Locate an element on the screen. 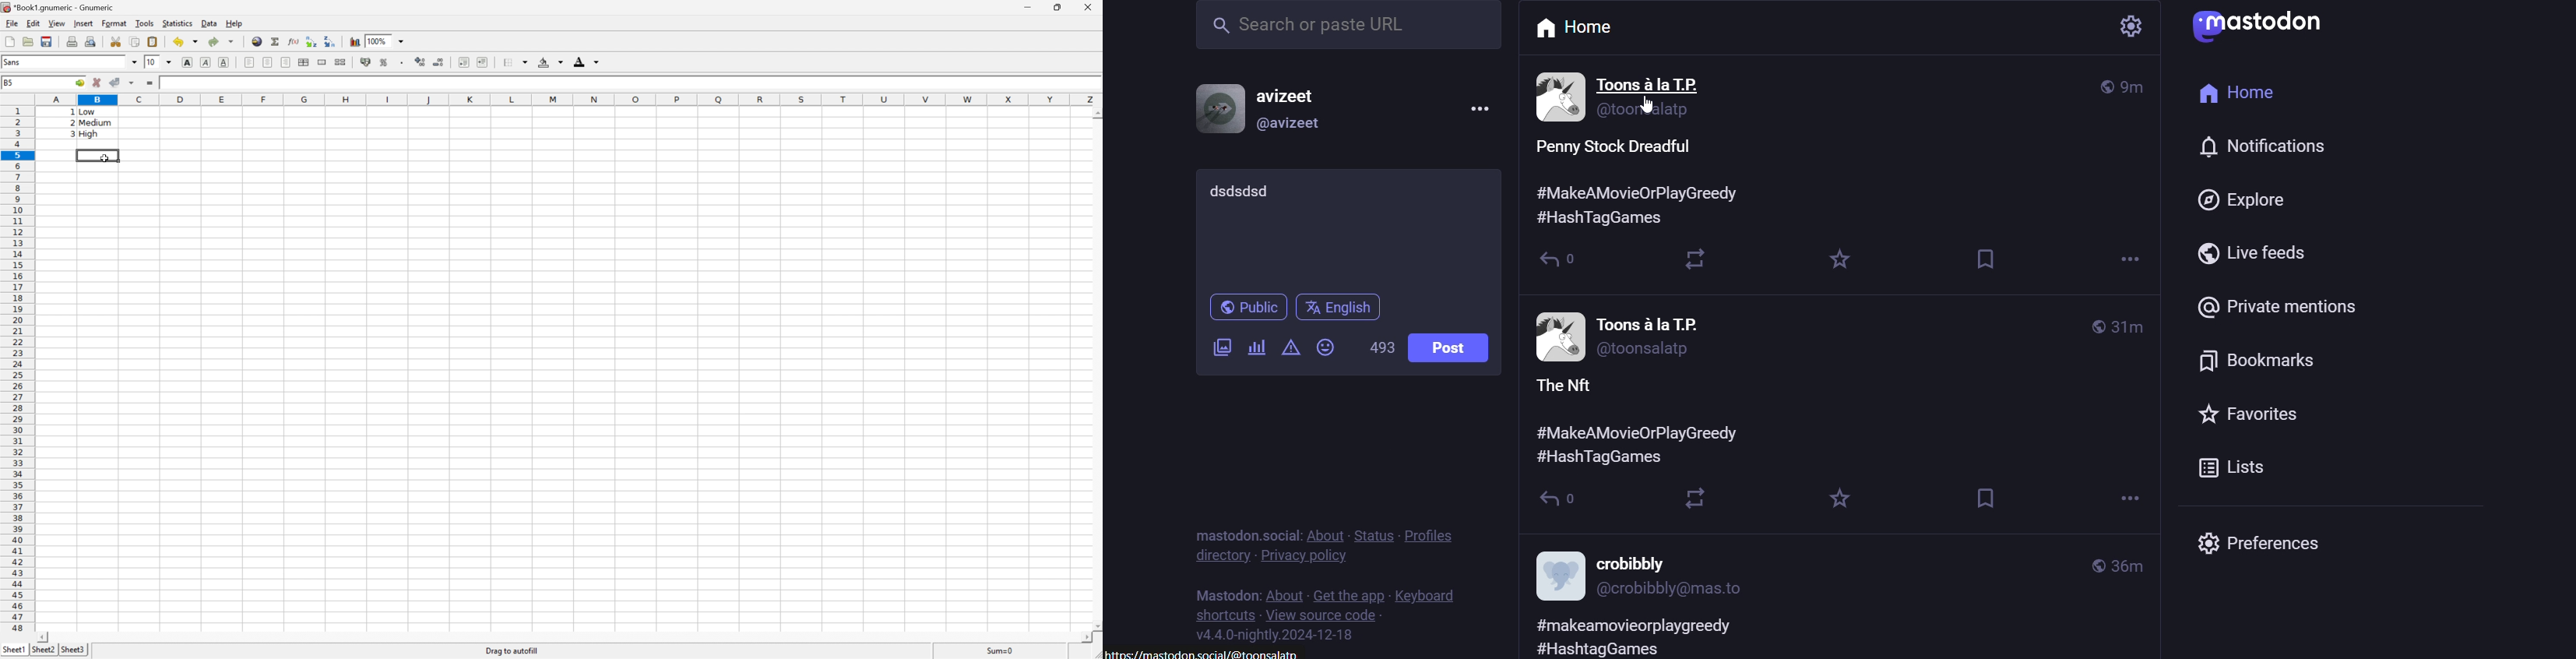 Image resolution: width=2576 pixels, height=672 pixels. Copy selection is located at coordinates (135, 42).